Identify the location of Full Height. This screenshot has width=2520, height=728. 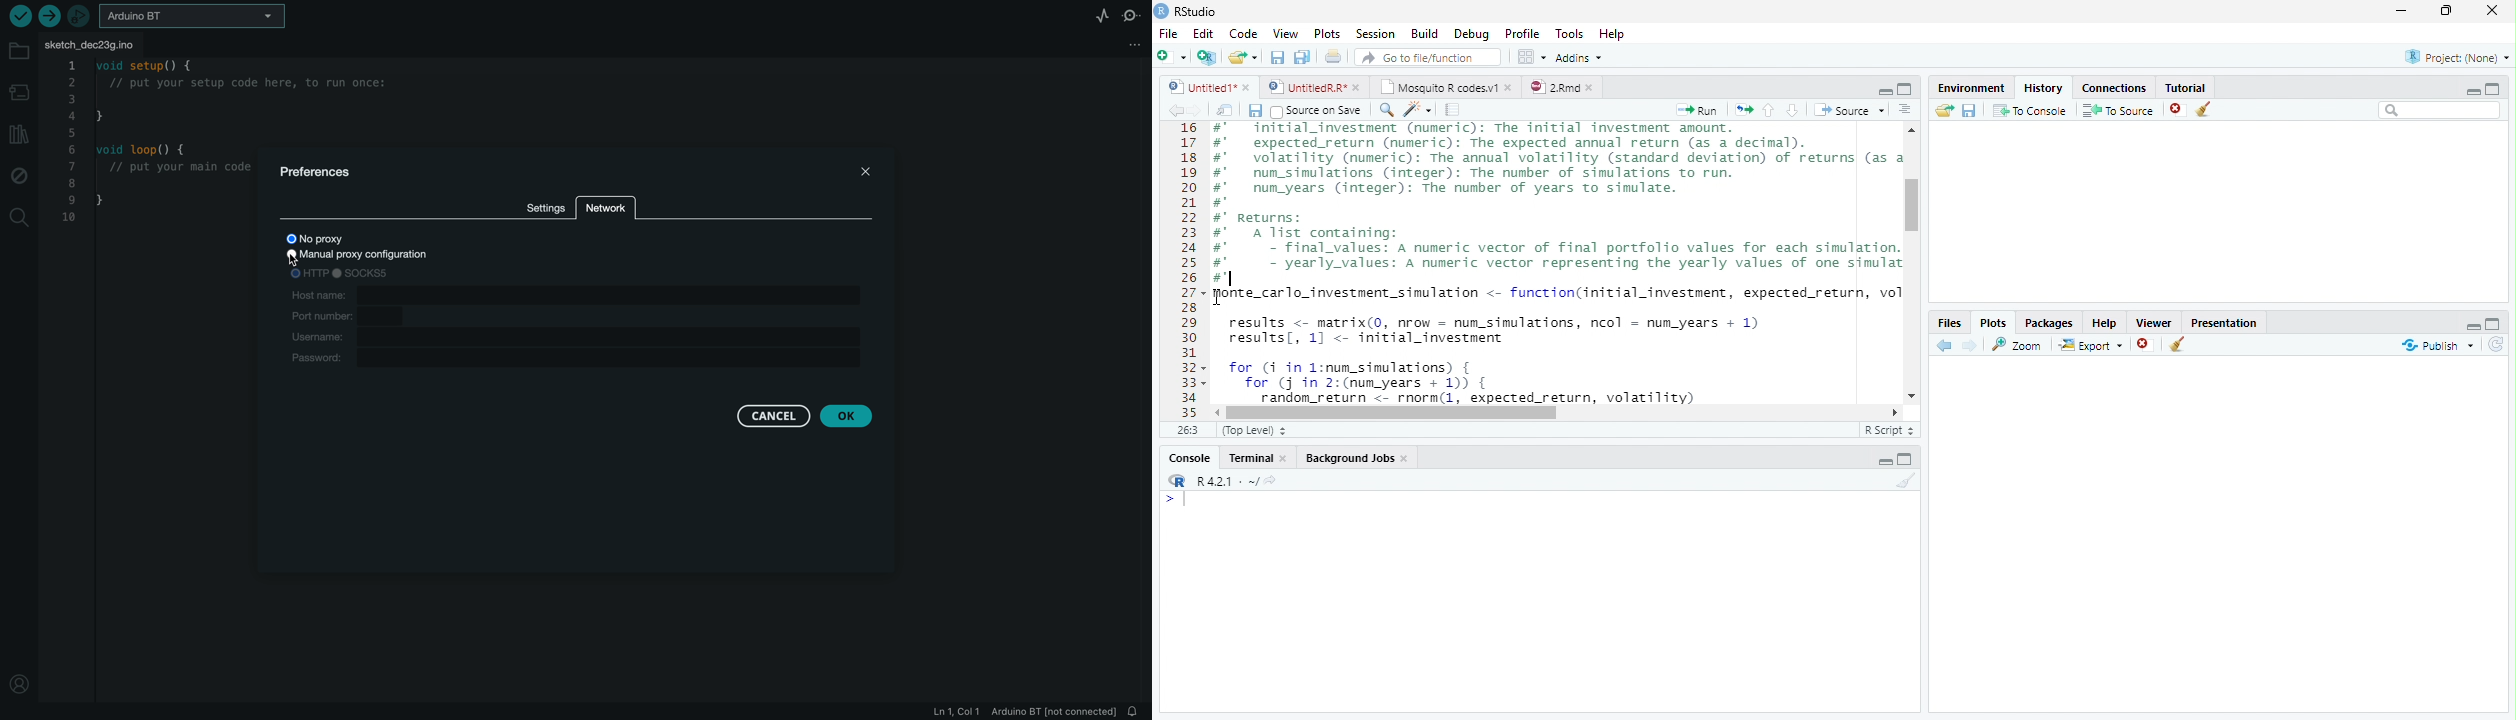
(1908, 458).